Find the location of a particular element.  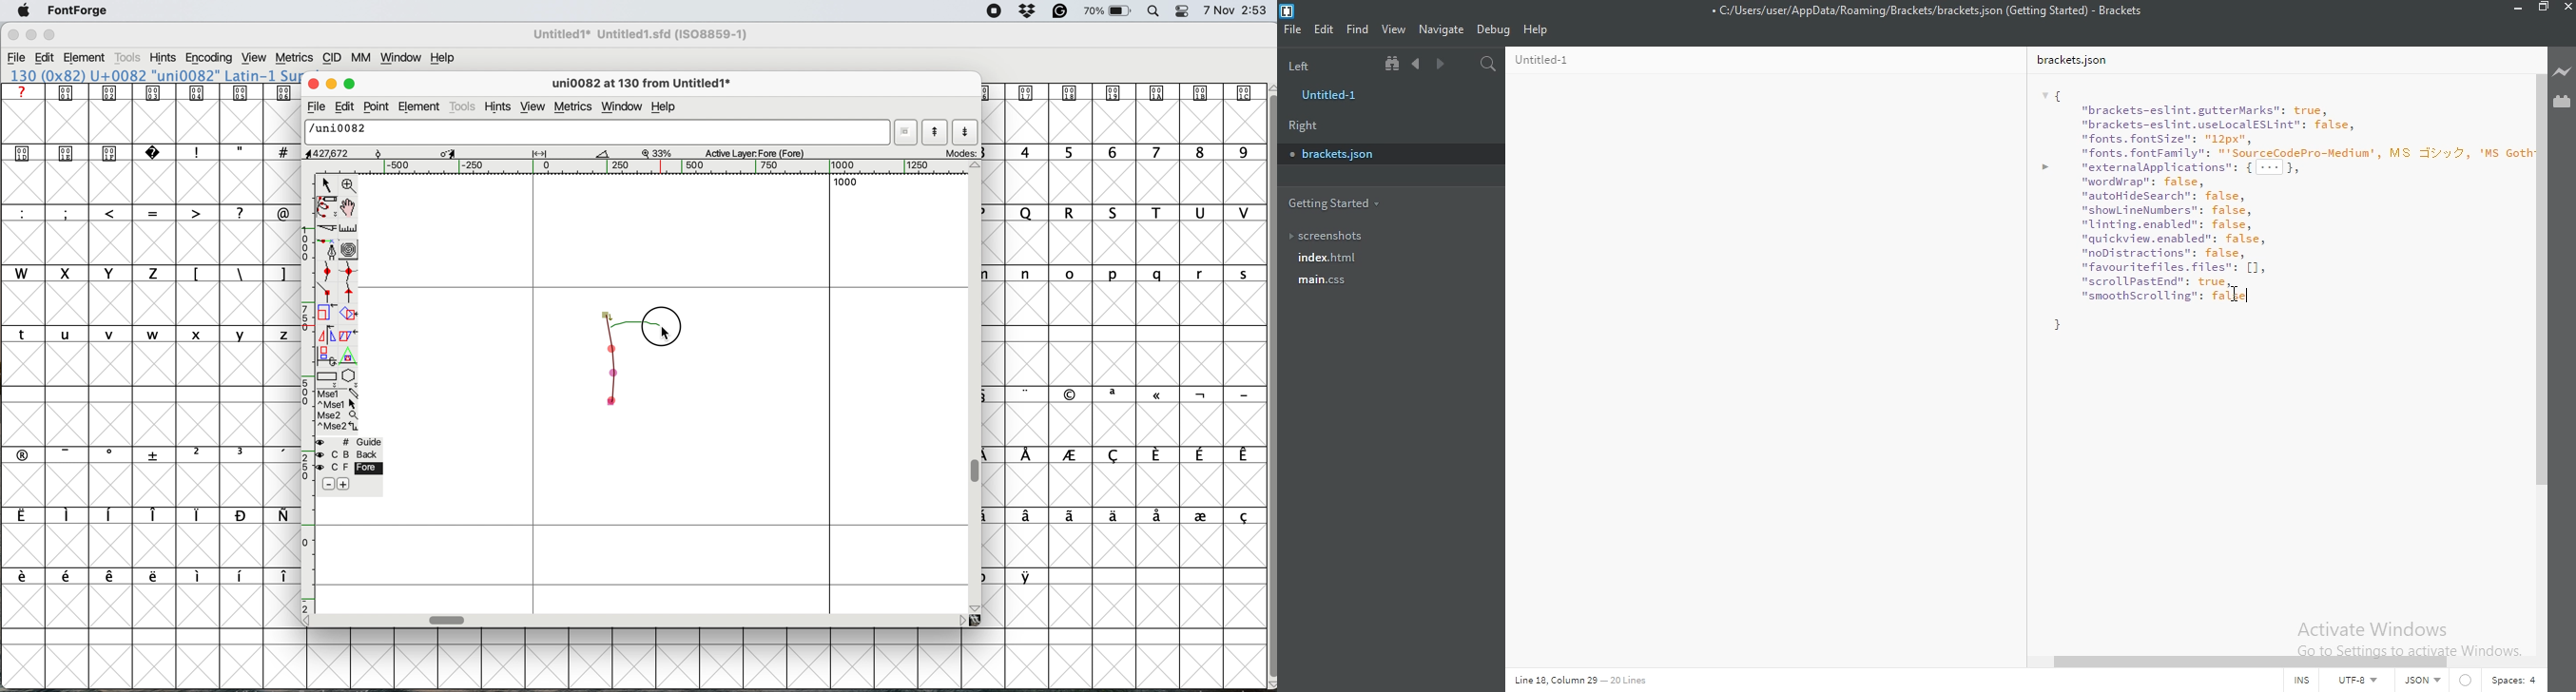

tools is located at coordinates (464, 106).